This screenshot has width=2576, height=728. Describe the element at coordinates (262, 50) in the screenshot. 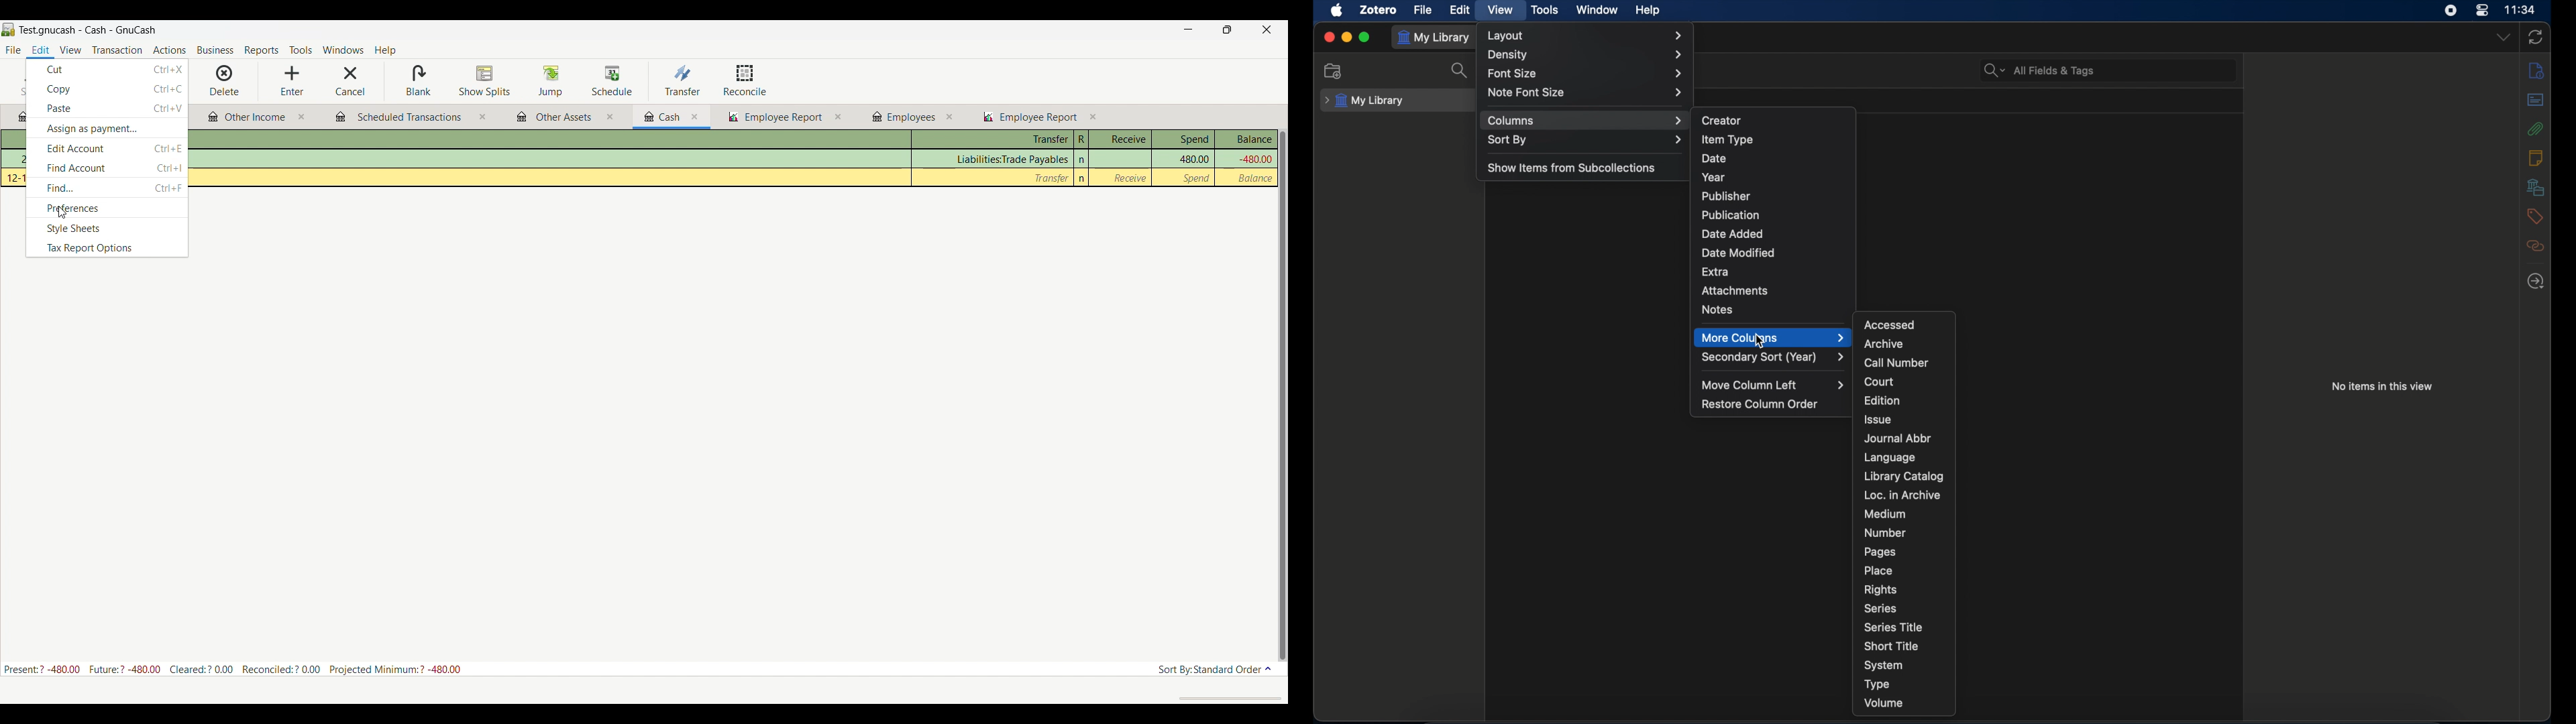

I see `Reports menu` at that location.